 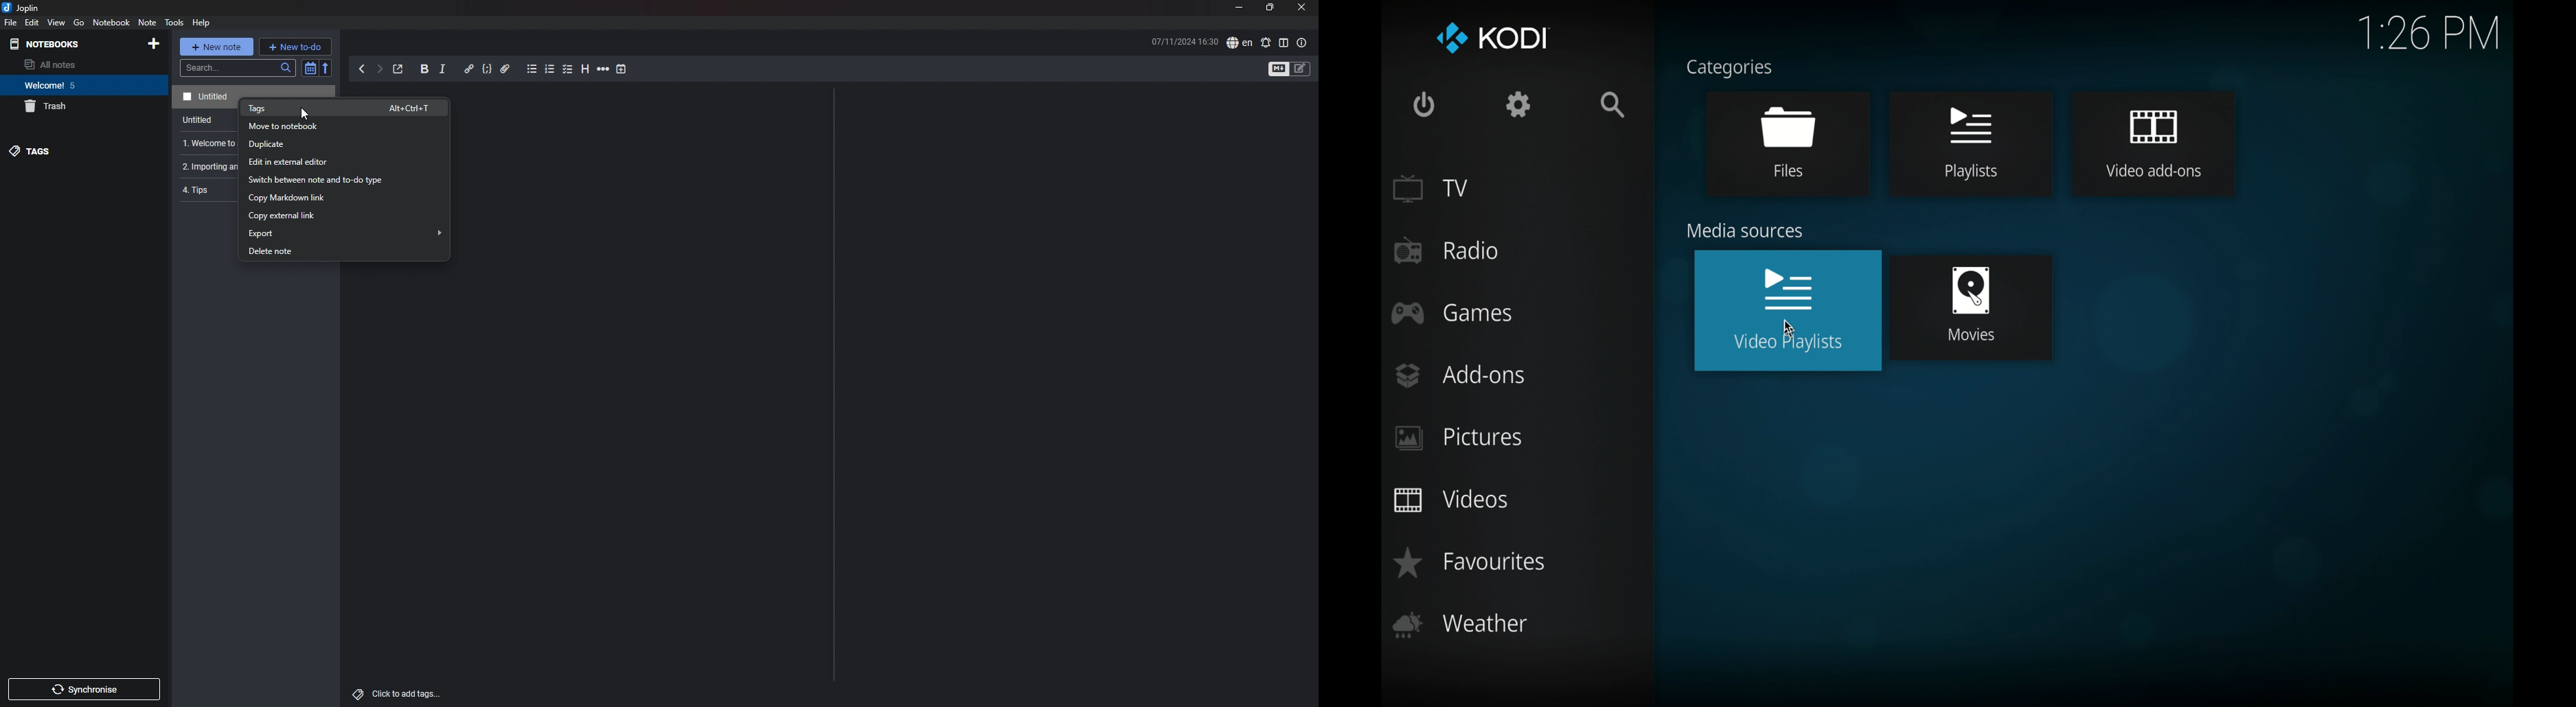 I want to click on toggle sort order, so click(x=310, y=69).